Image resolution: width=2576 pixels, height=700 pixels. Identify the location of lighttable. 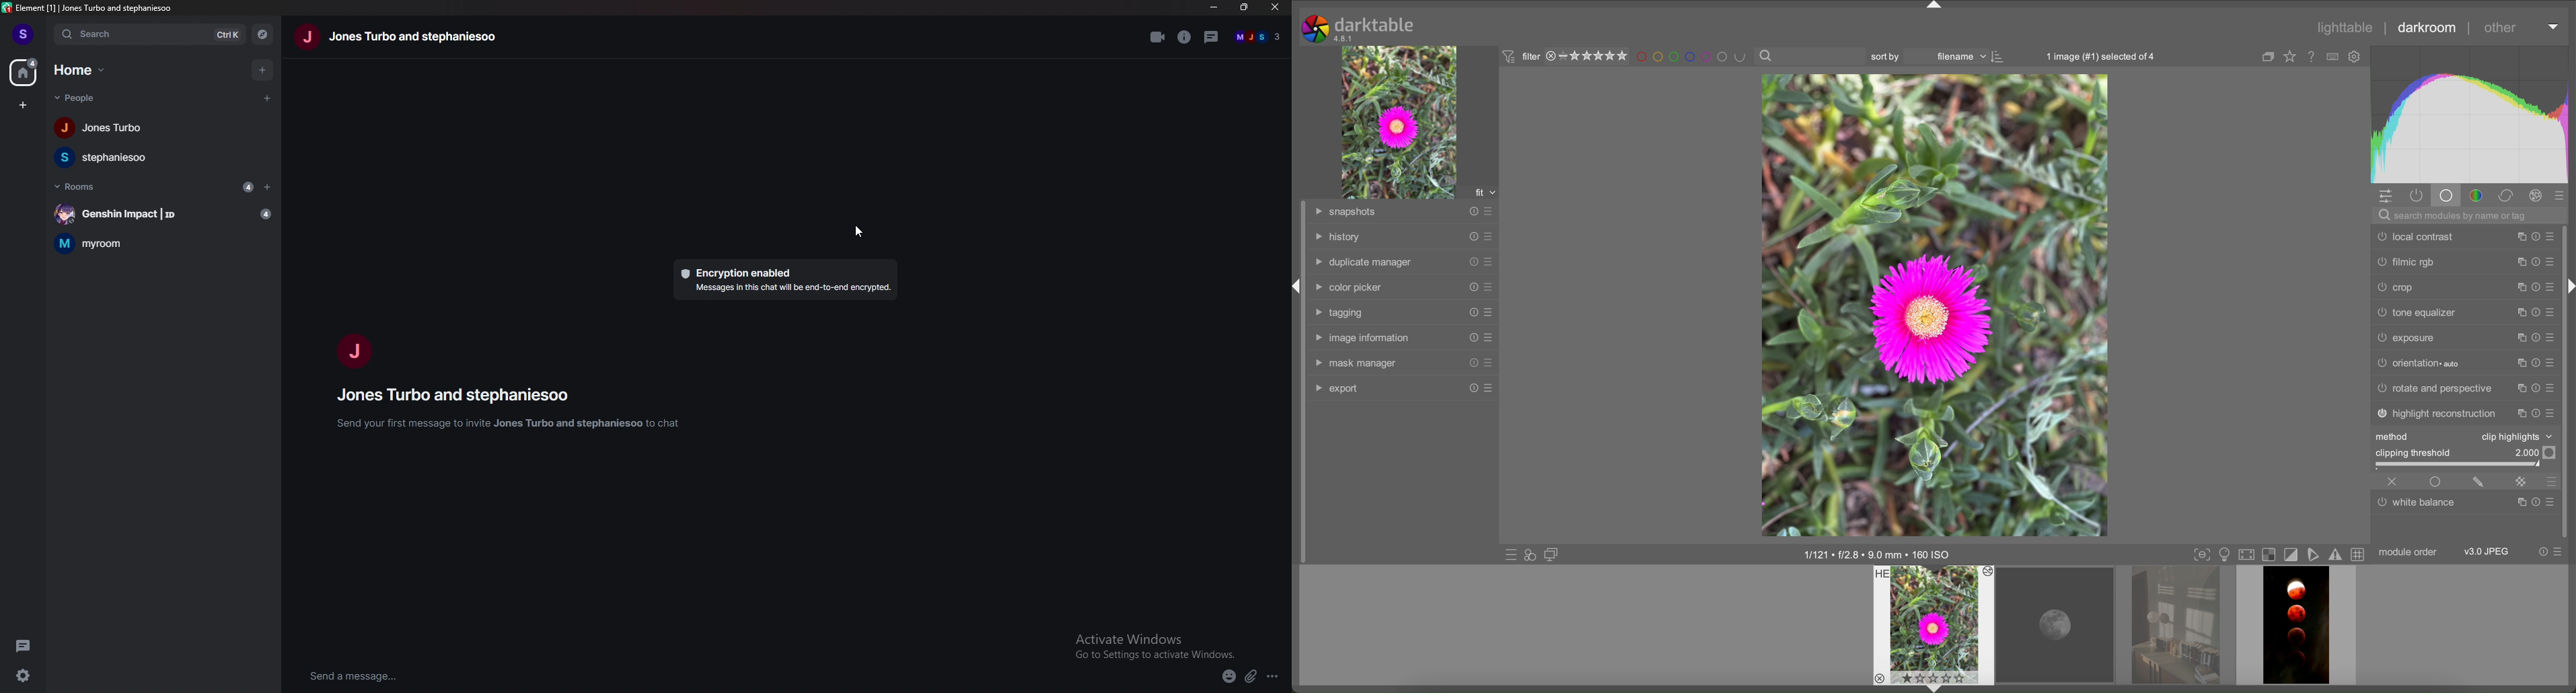
(2346, 27).